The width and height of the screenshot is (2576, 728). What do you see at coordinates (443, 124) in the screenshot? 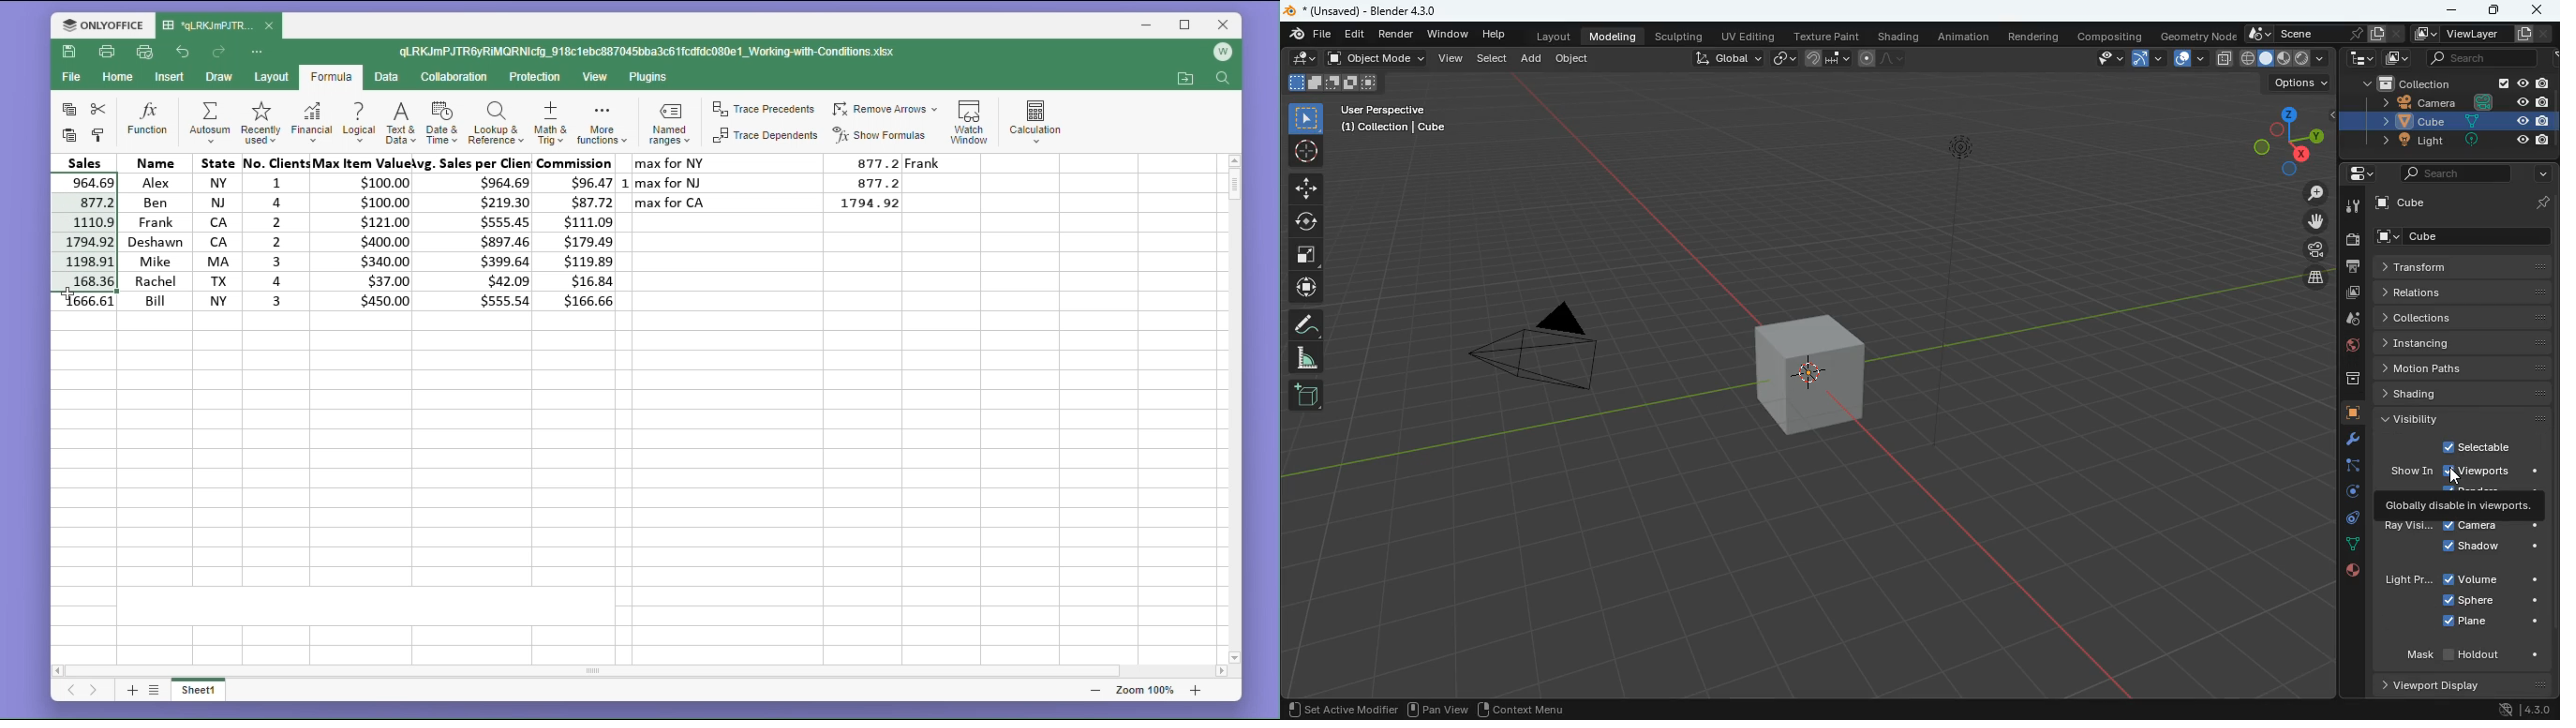
I see `date & time` at bounding box center [443, 124].